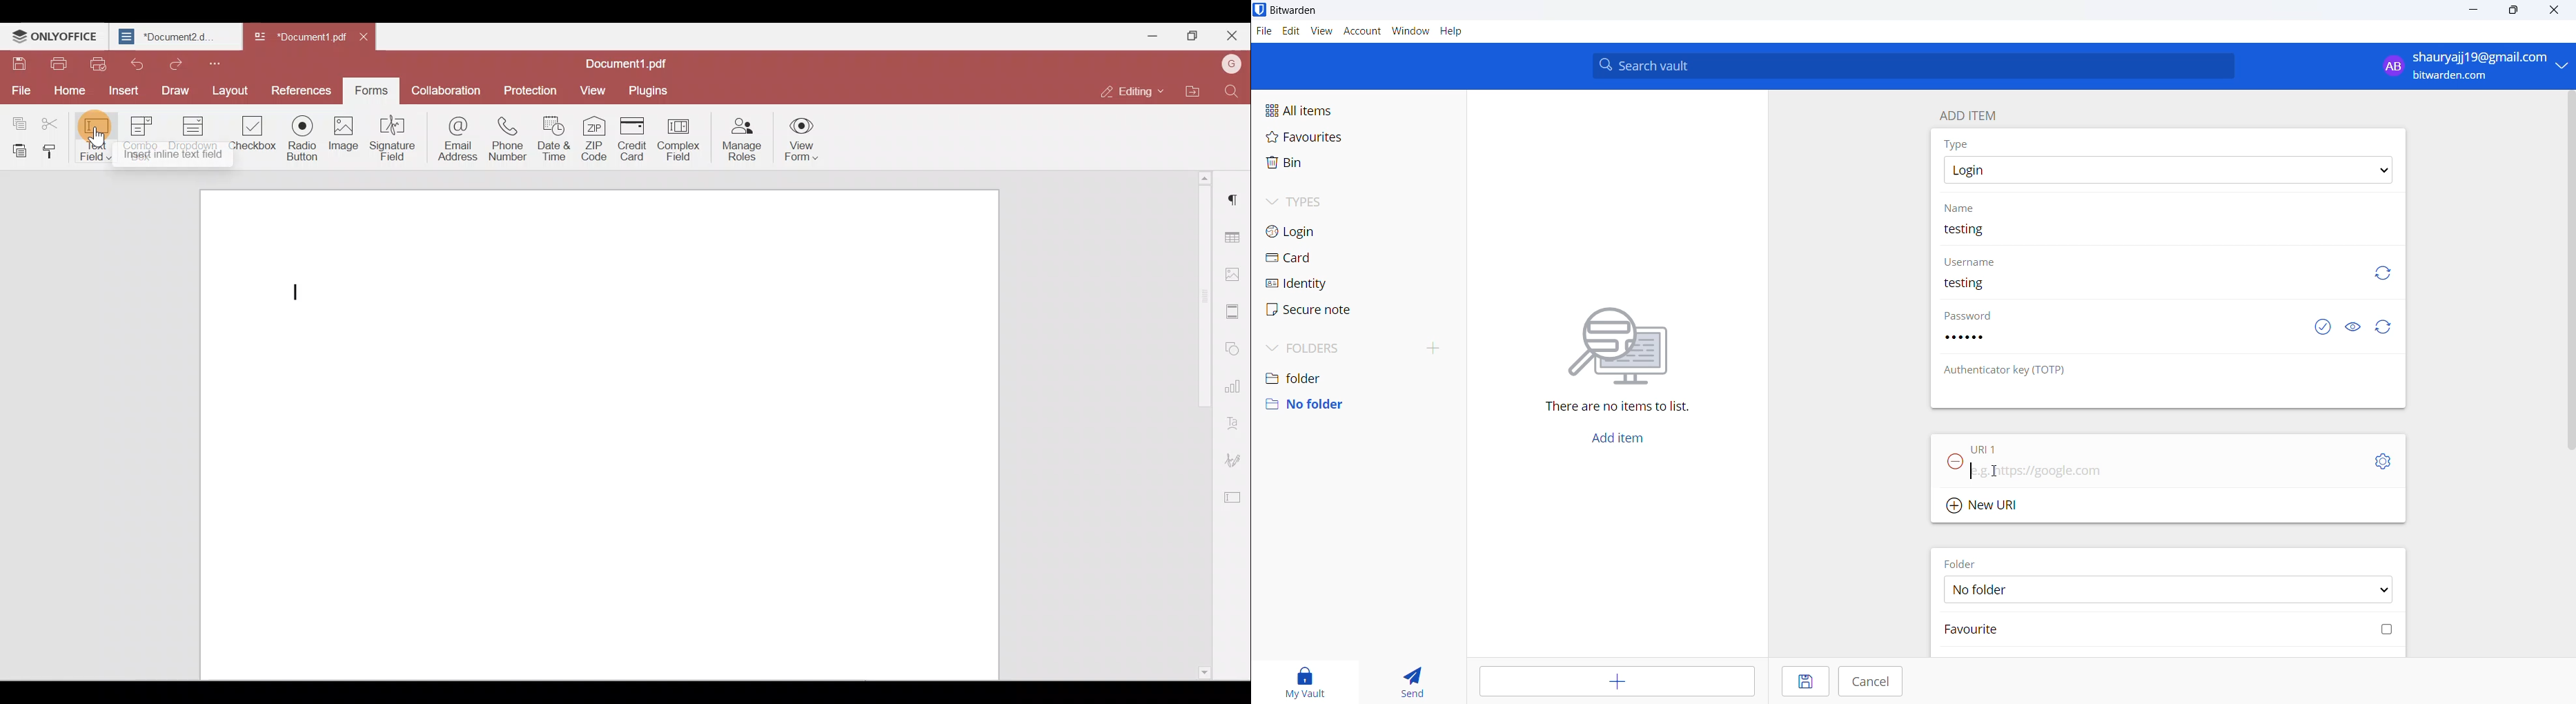  What do you see at coordinates (1804, 681) in the screenshot?
I see `save` at bounding box center [1804, 681].